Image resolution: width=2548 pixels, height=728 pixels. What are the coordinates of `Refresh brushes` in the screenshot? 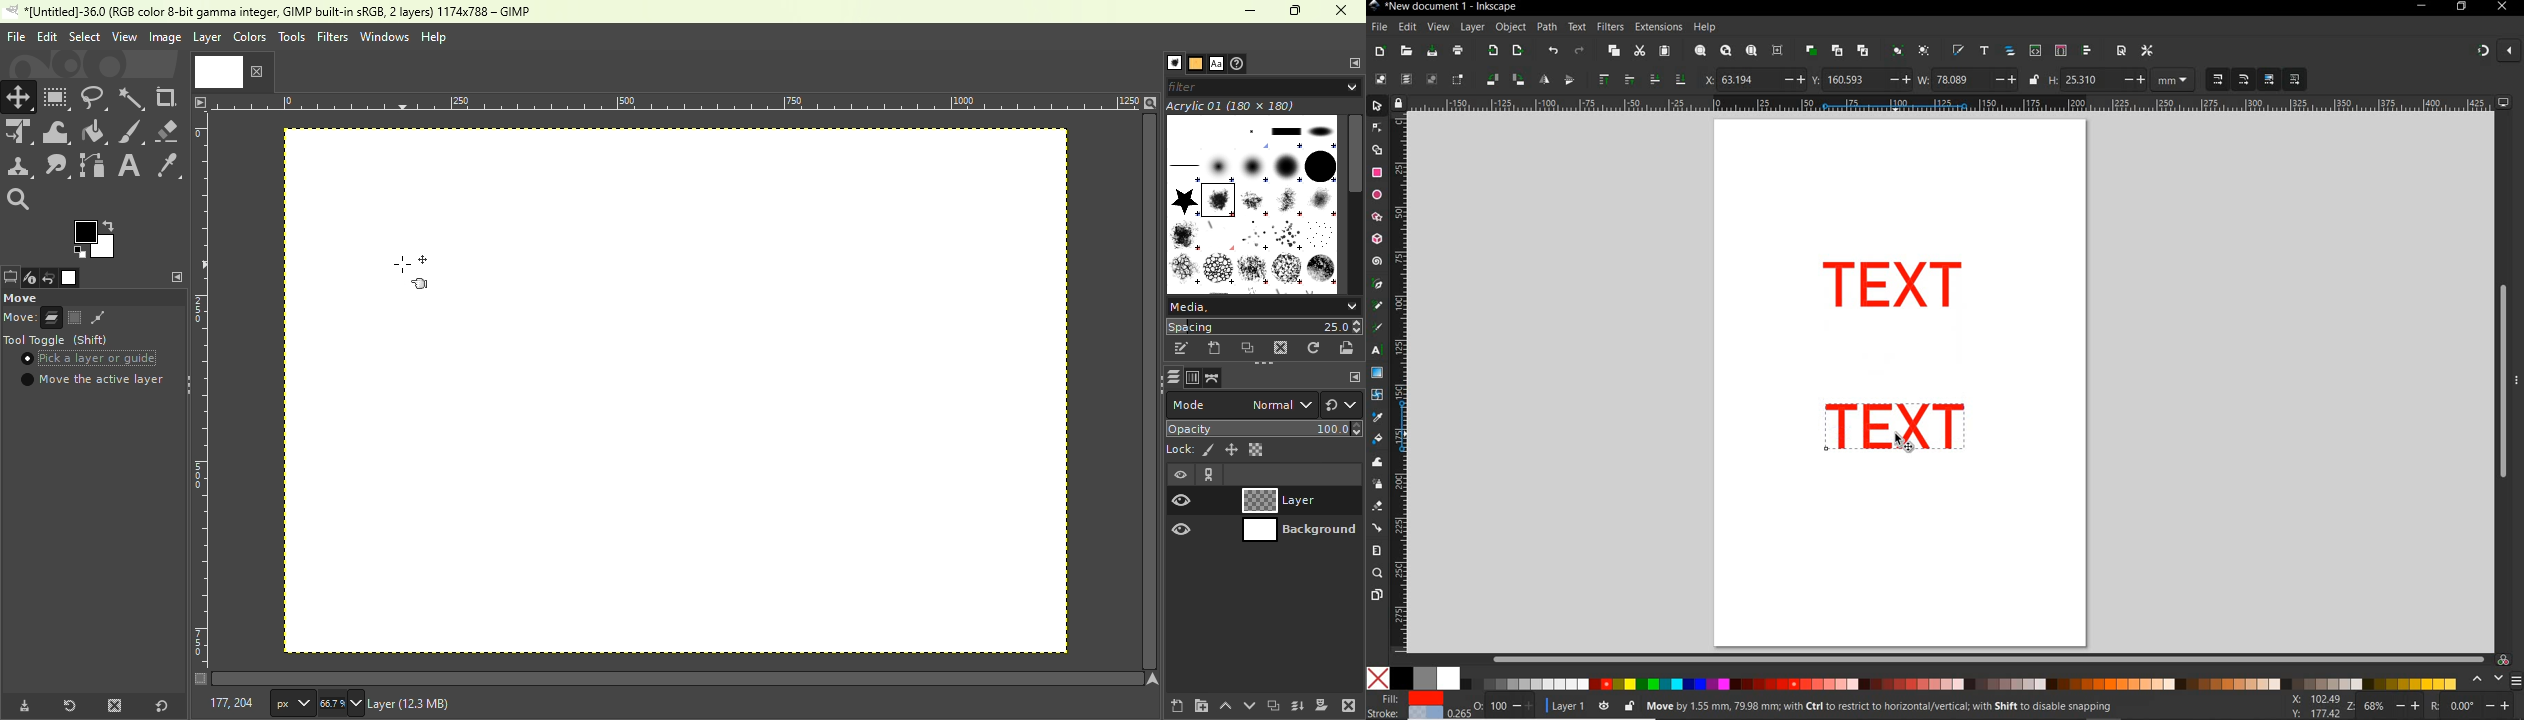 It's located at (1316, 347).